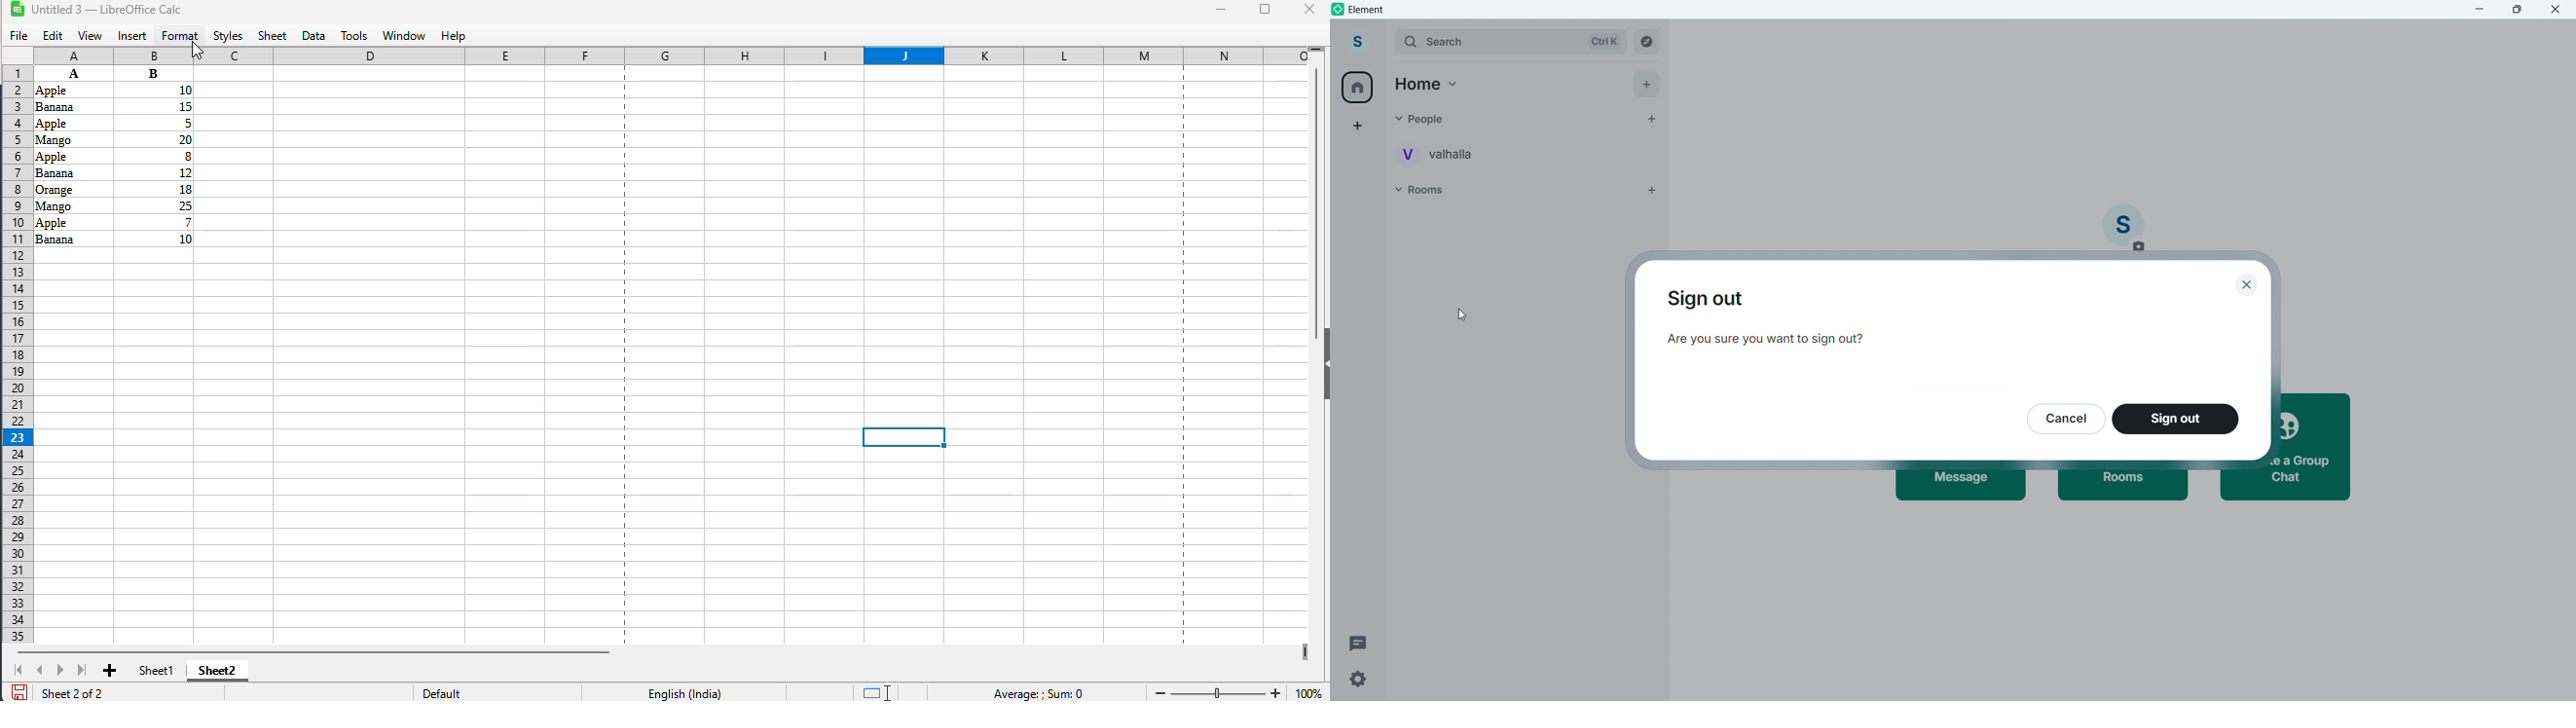 This screenshot has width=2576, height=728. What do you see at coordinates (1037, 693) in the screenshot?
I see `Average ; Sum 0` at bounding box center [1037, 693].